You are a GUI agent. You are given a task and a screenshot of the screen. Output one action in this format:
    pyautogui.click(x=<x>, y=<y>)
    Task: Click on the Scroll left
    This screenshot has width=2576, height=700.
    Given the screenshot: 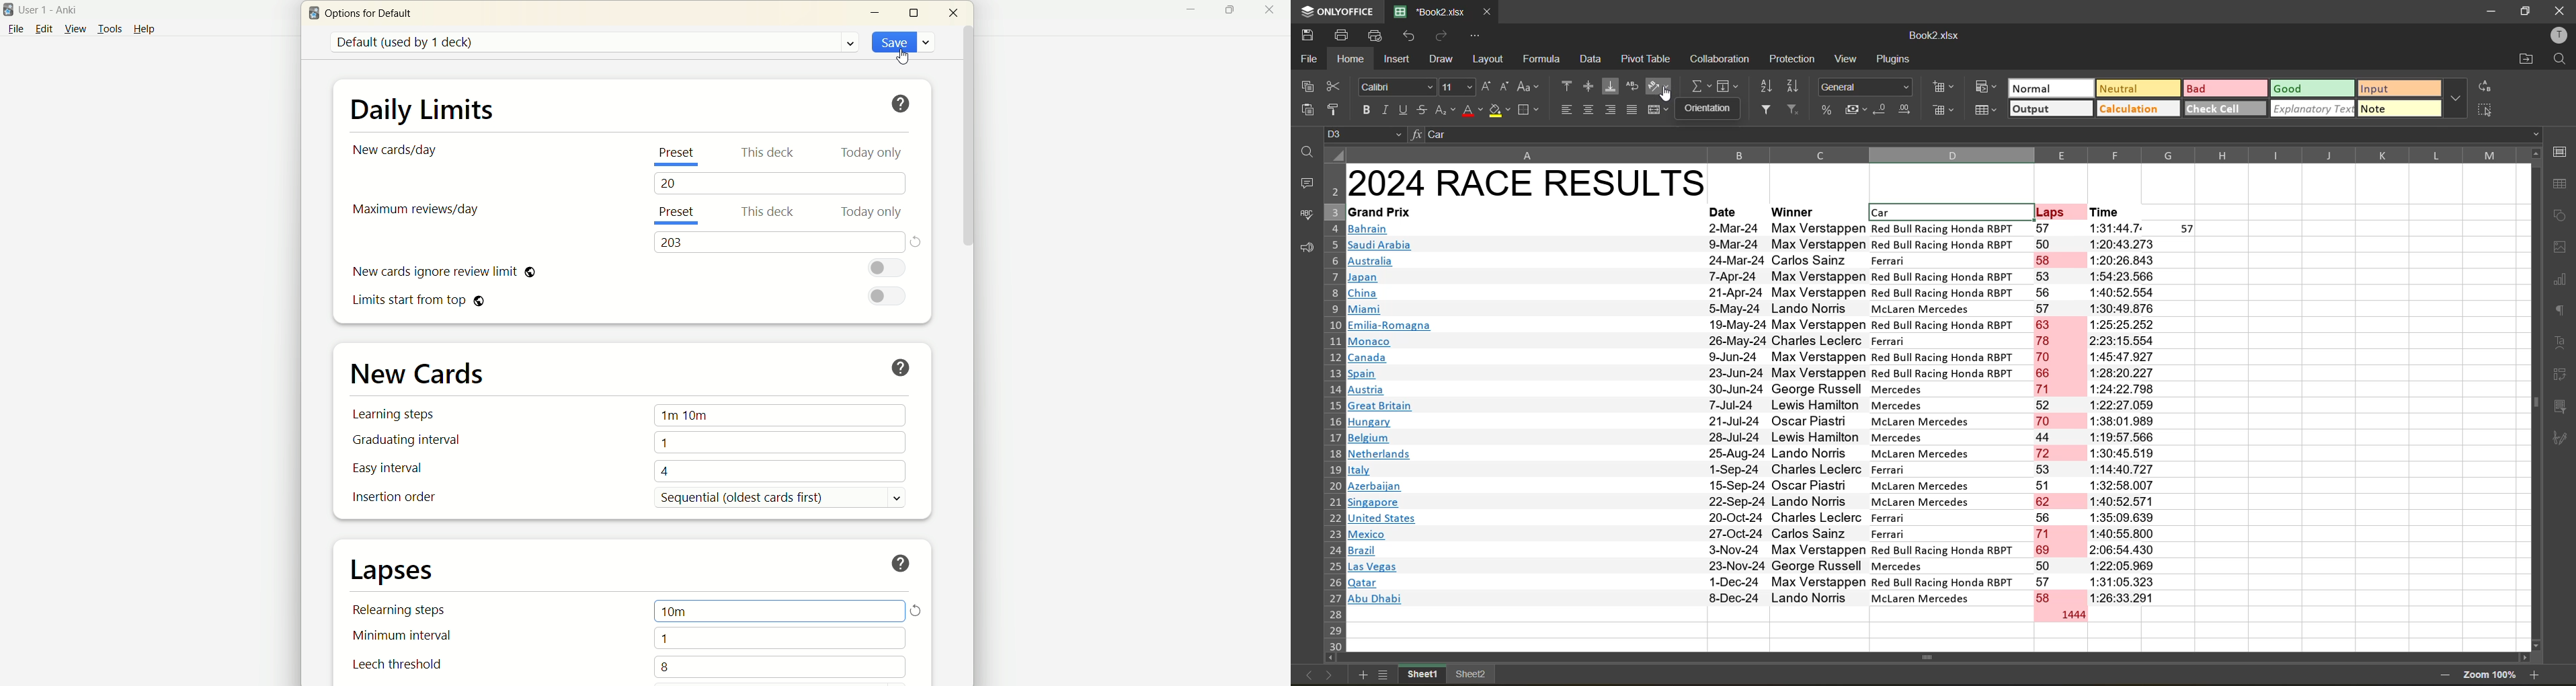 What is the action you would take?
    pyautogui.click(x=1332, y=658)
    